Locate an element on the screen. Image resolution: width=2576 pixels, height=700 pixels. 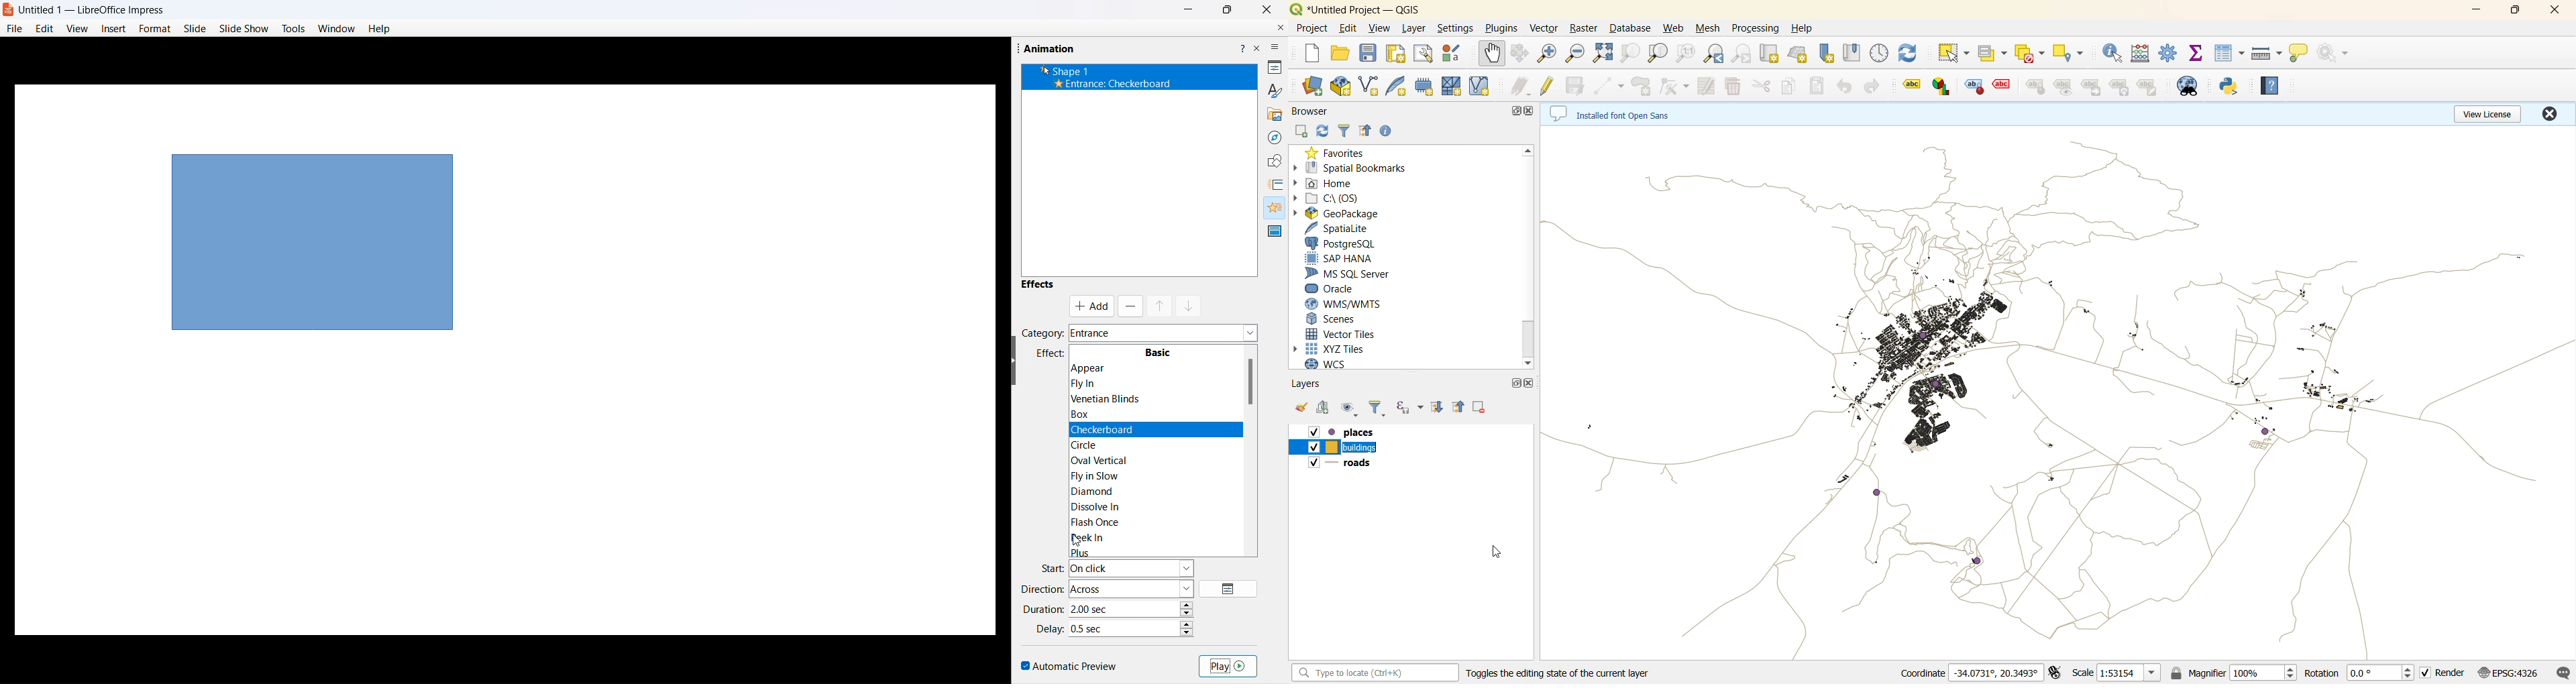
oracle is located at coordinates (1337, 289).